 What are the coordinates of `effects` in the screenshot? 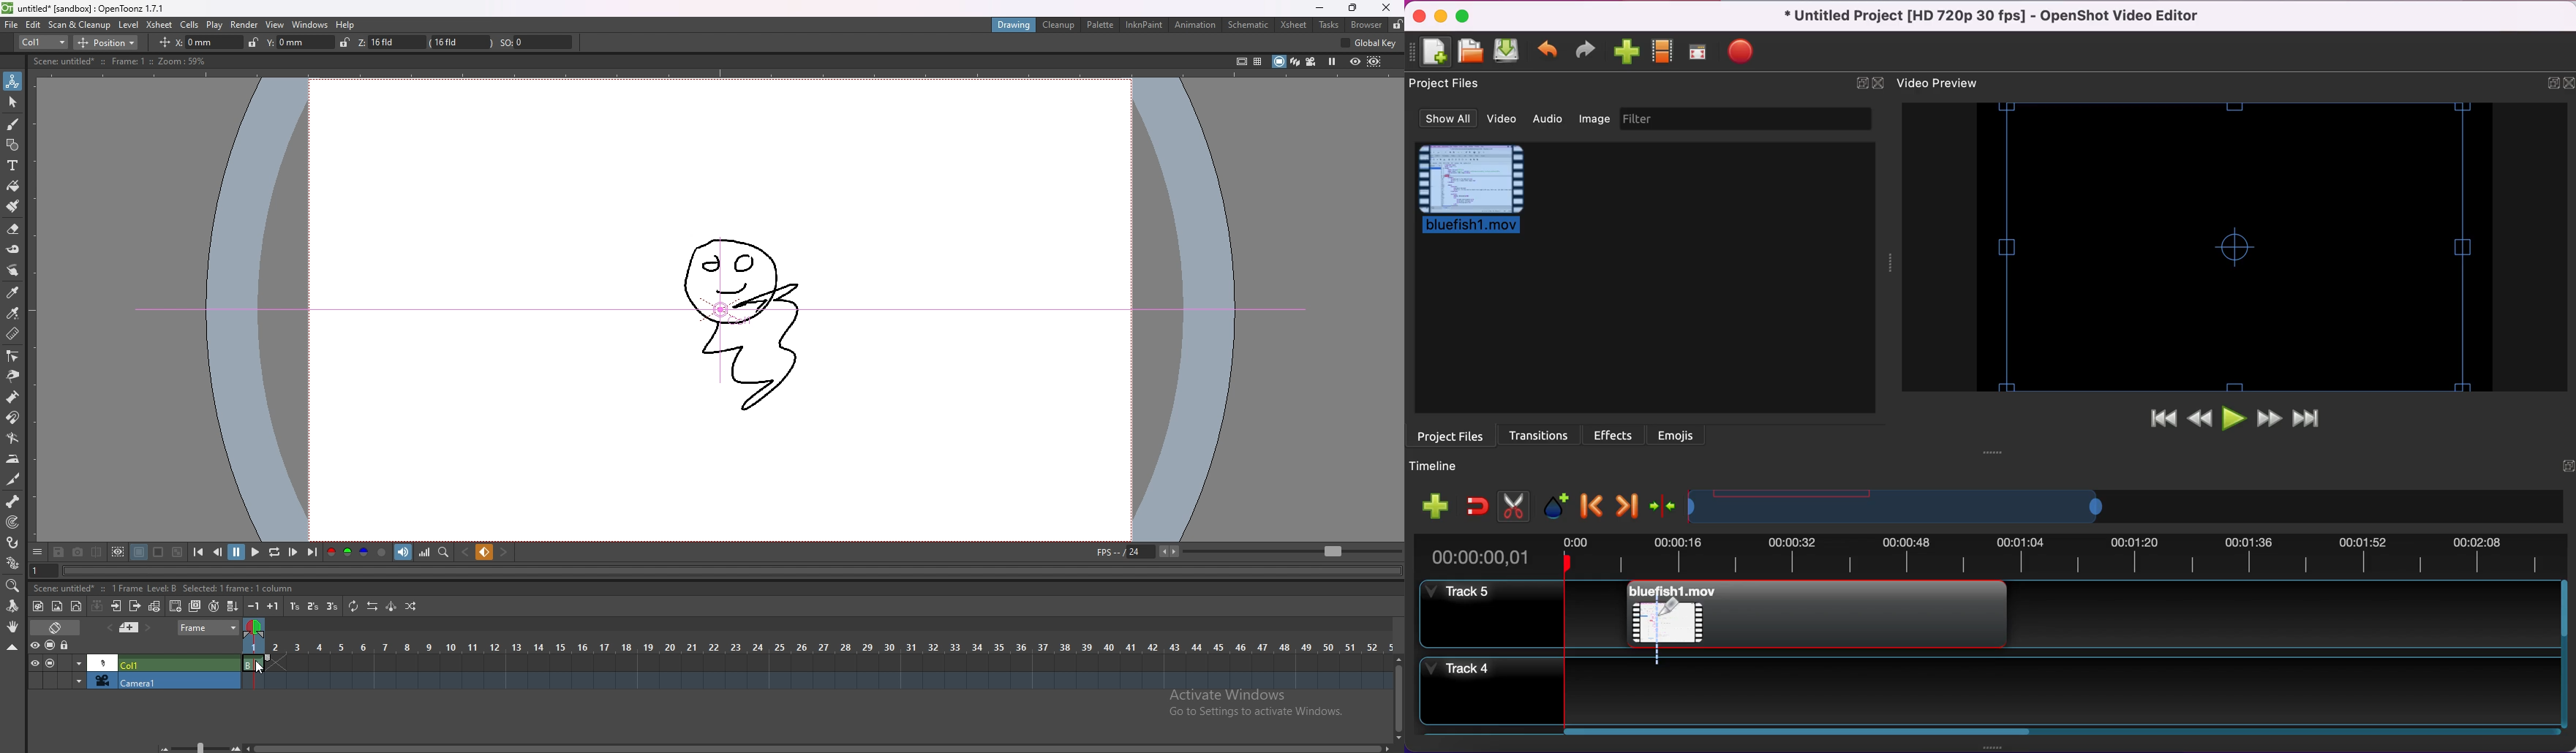 It's located at (1615, 434).